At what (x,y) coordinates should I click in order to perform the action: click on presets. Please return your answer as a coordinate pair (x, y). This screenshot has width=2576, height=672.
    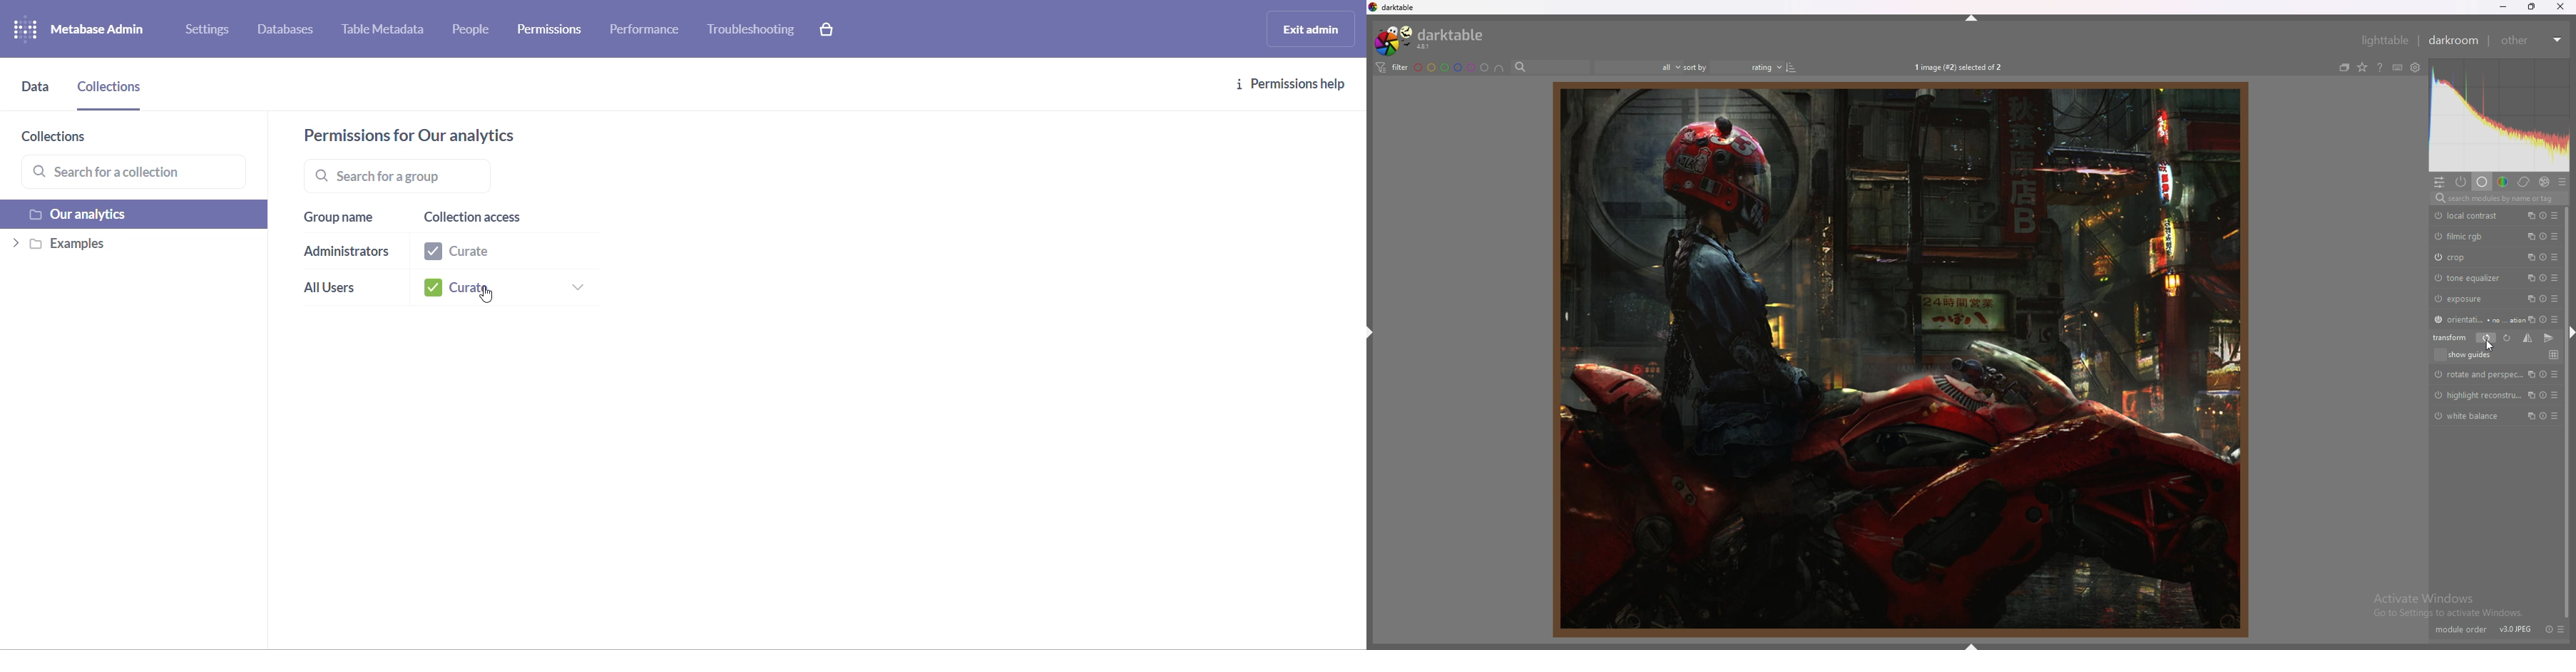
    Looking at the image, I should click on (2554, 236).